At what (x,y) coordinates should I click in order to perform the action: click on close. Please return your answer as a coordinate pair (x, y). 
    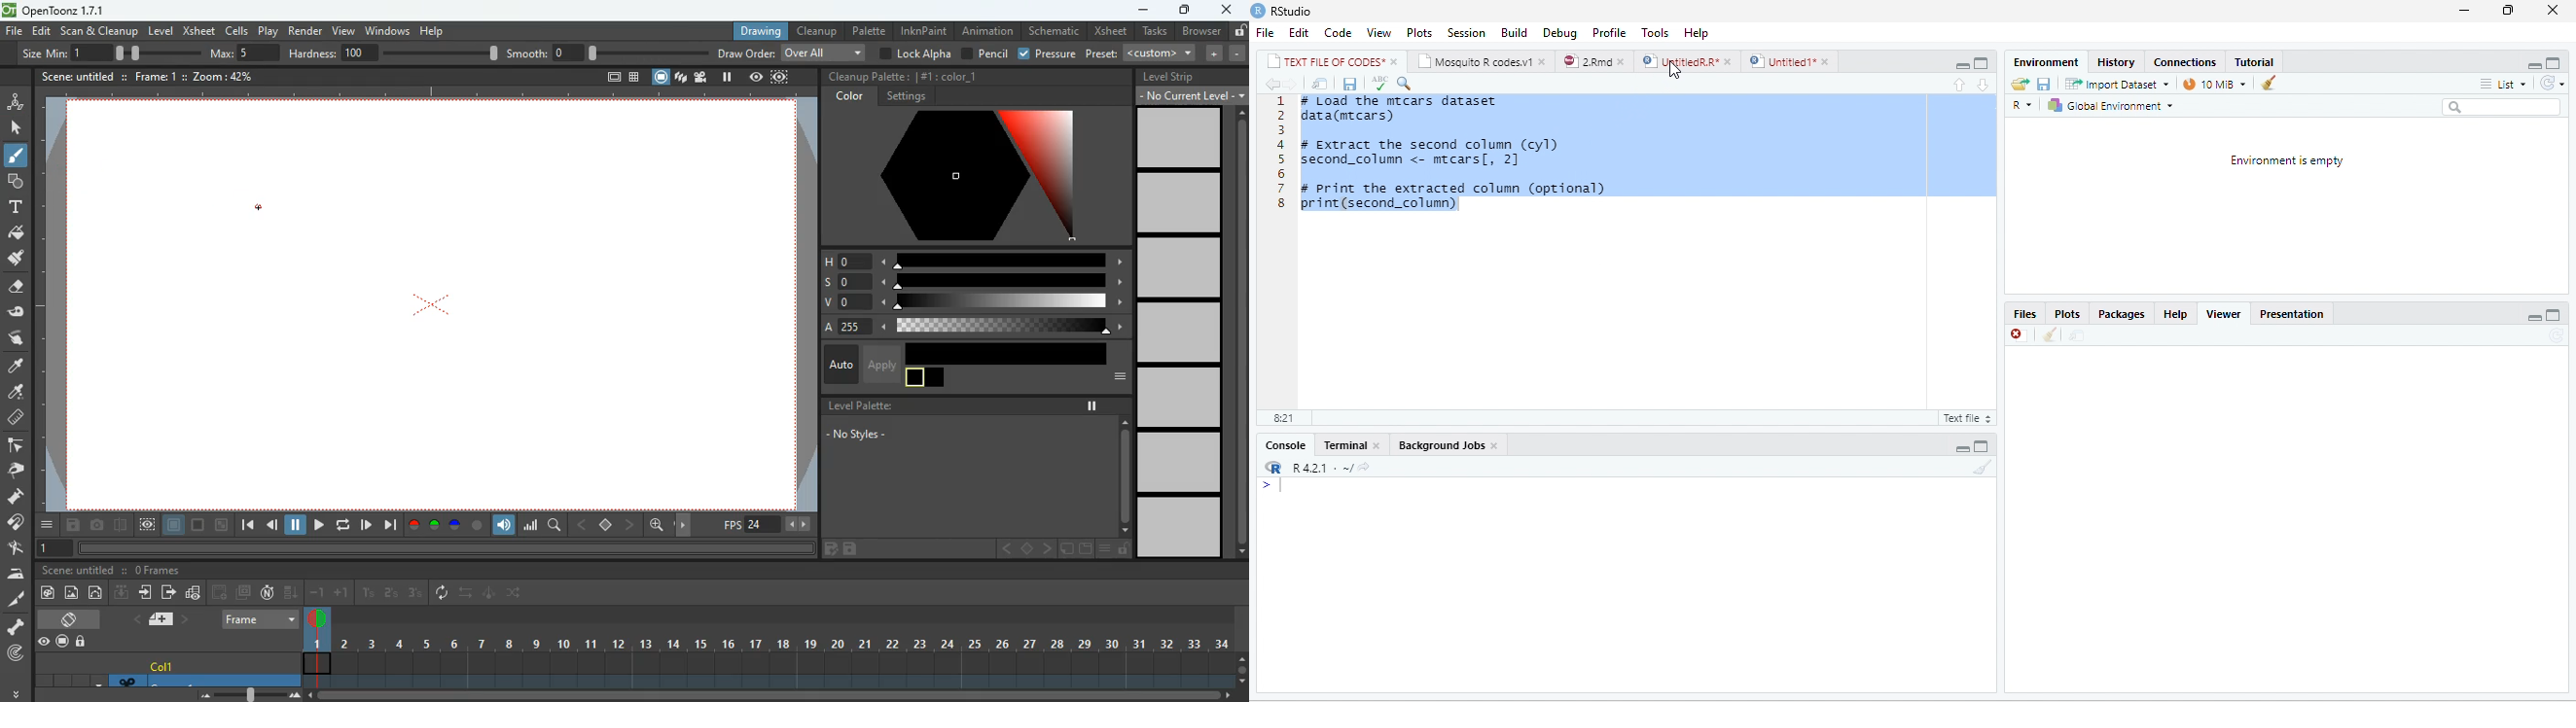
    Looking at the image, I should click on (2553, 10).